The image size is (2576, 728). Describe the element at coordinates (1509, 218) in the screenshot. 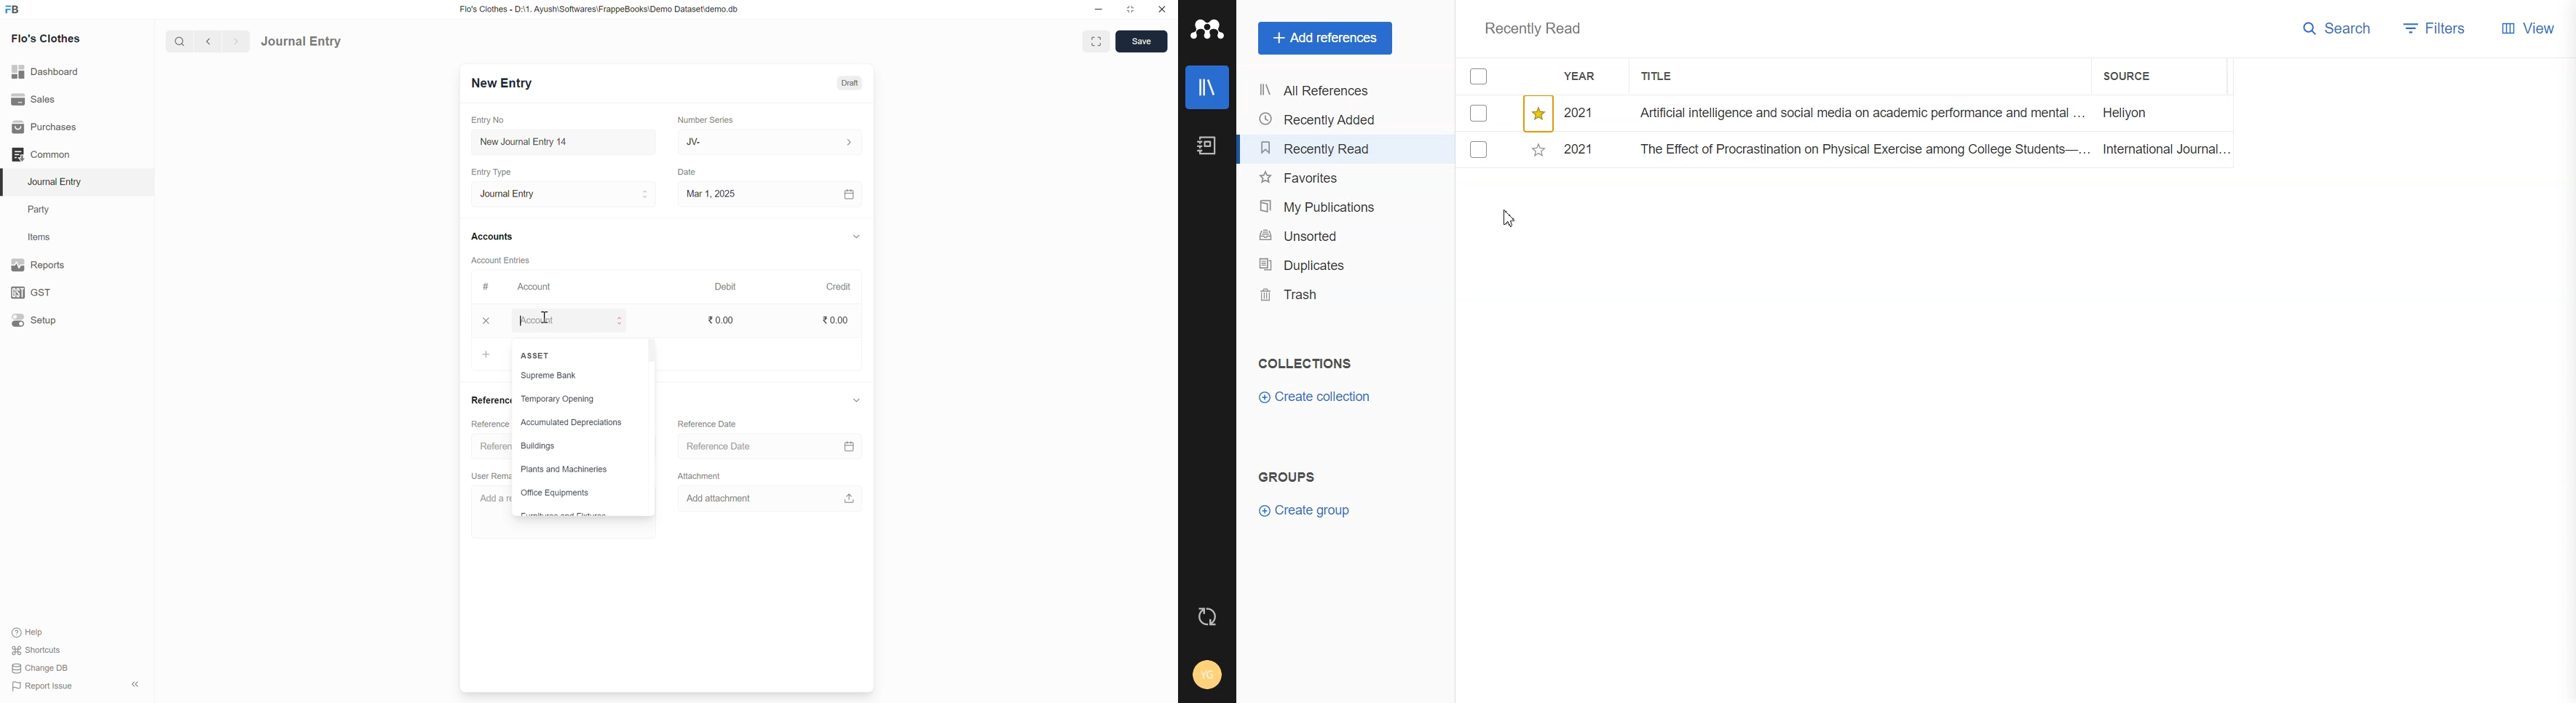

I see `Cursor` at that location.